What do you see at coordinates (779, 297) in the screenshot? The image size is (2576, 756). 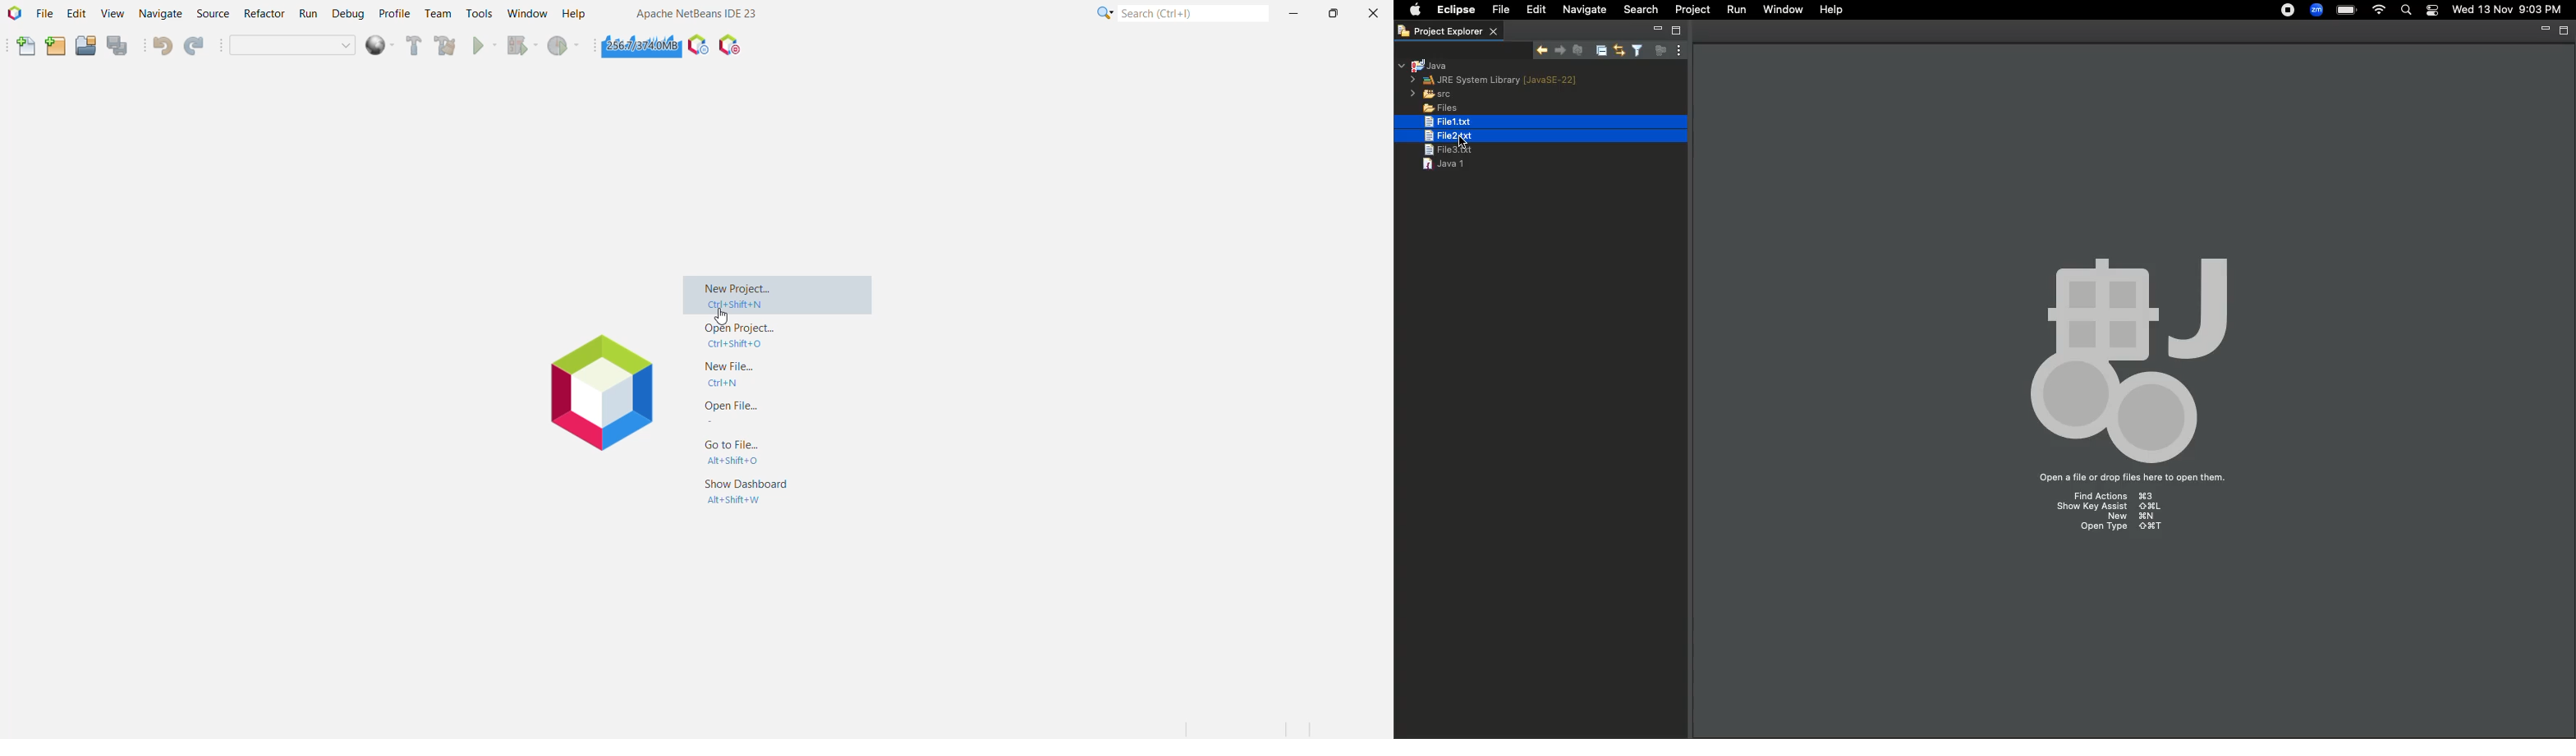 I see `New Project` at bounding box center [779, 297].